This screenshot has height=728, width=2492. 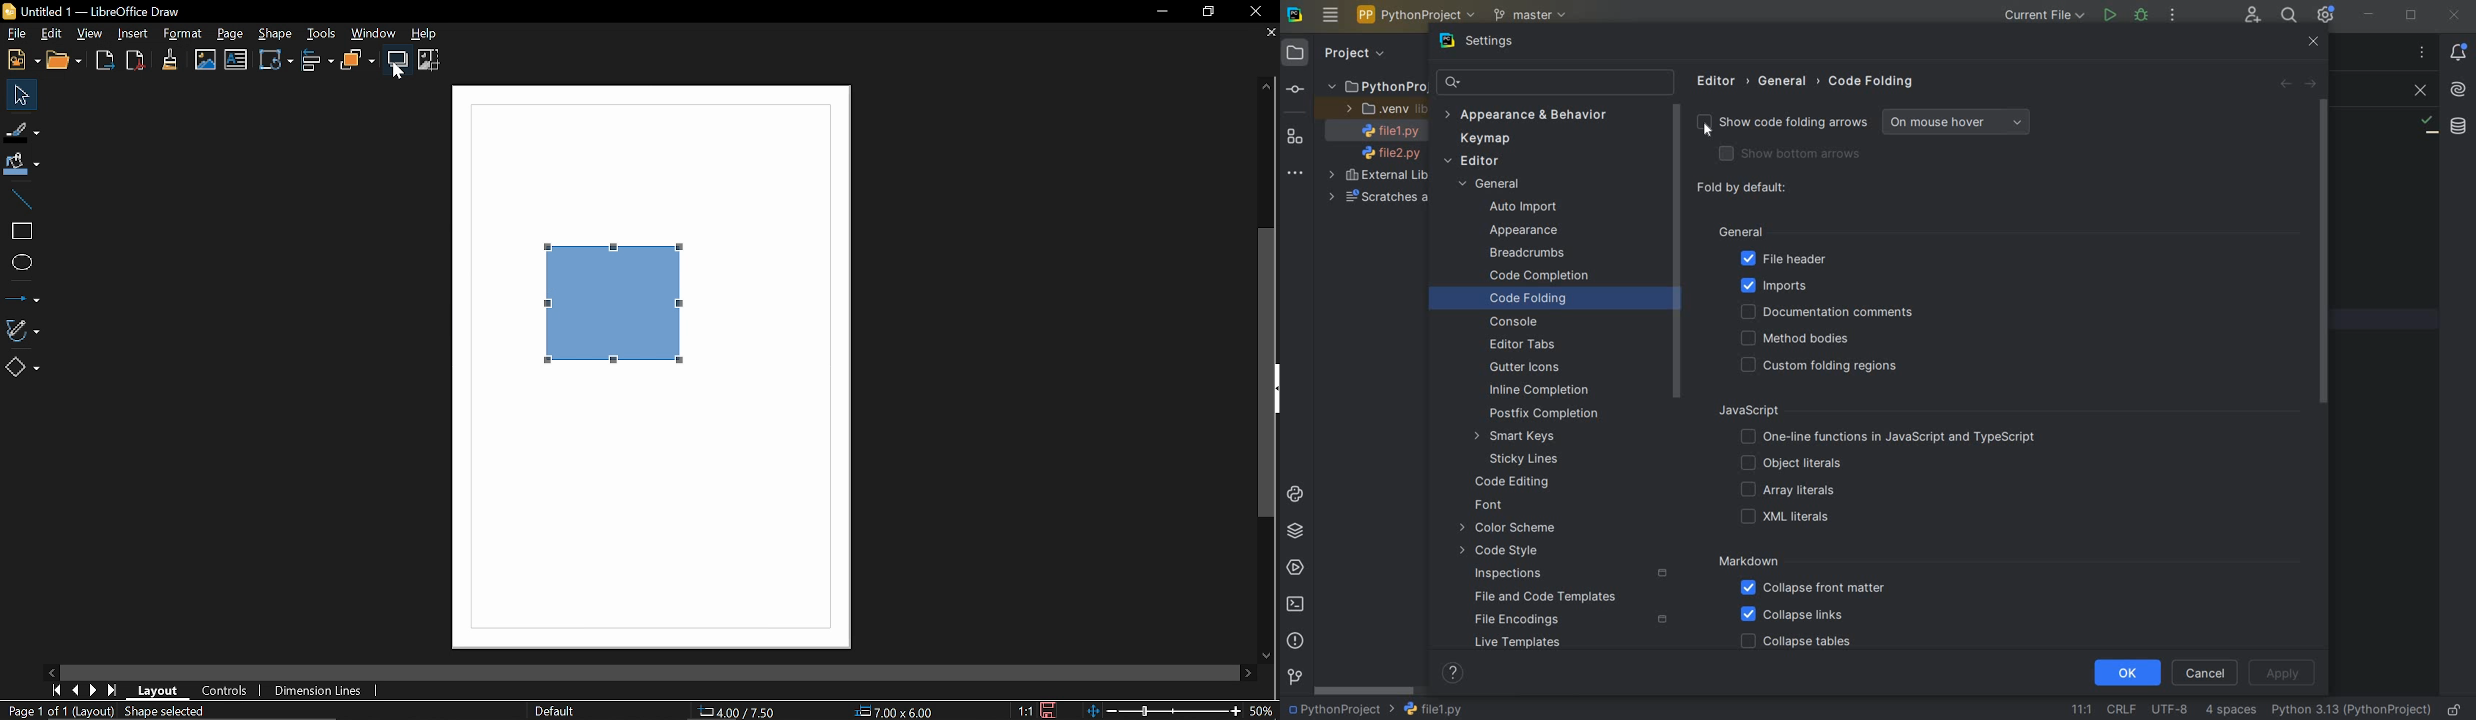 What do you see at coordinates (554, 712) in the screenshot?
I see `slide master name` at bounding box center [554, 712].